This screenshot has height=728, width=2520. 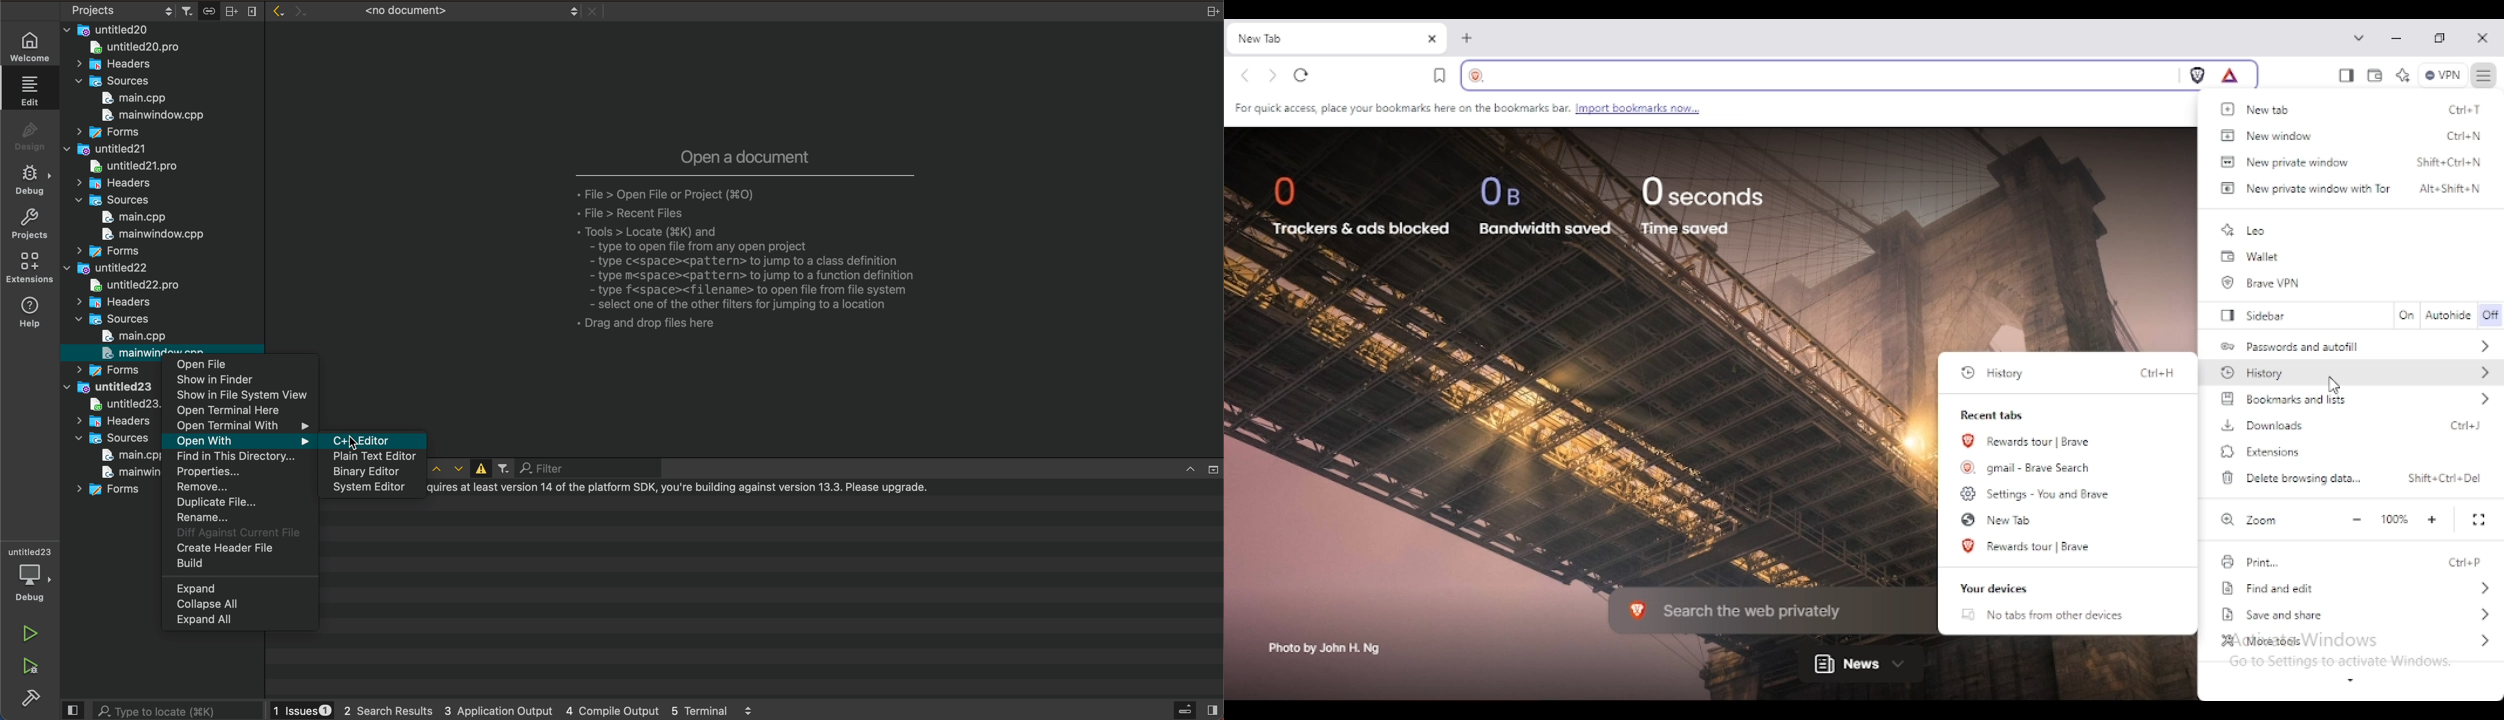 What do you see at coordinates (104, 252) in the screenshot?
I see `forms` at bounding box center [104, 252].